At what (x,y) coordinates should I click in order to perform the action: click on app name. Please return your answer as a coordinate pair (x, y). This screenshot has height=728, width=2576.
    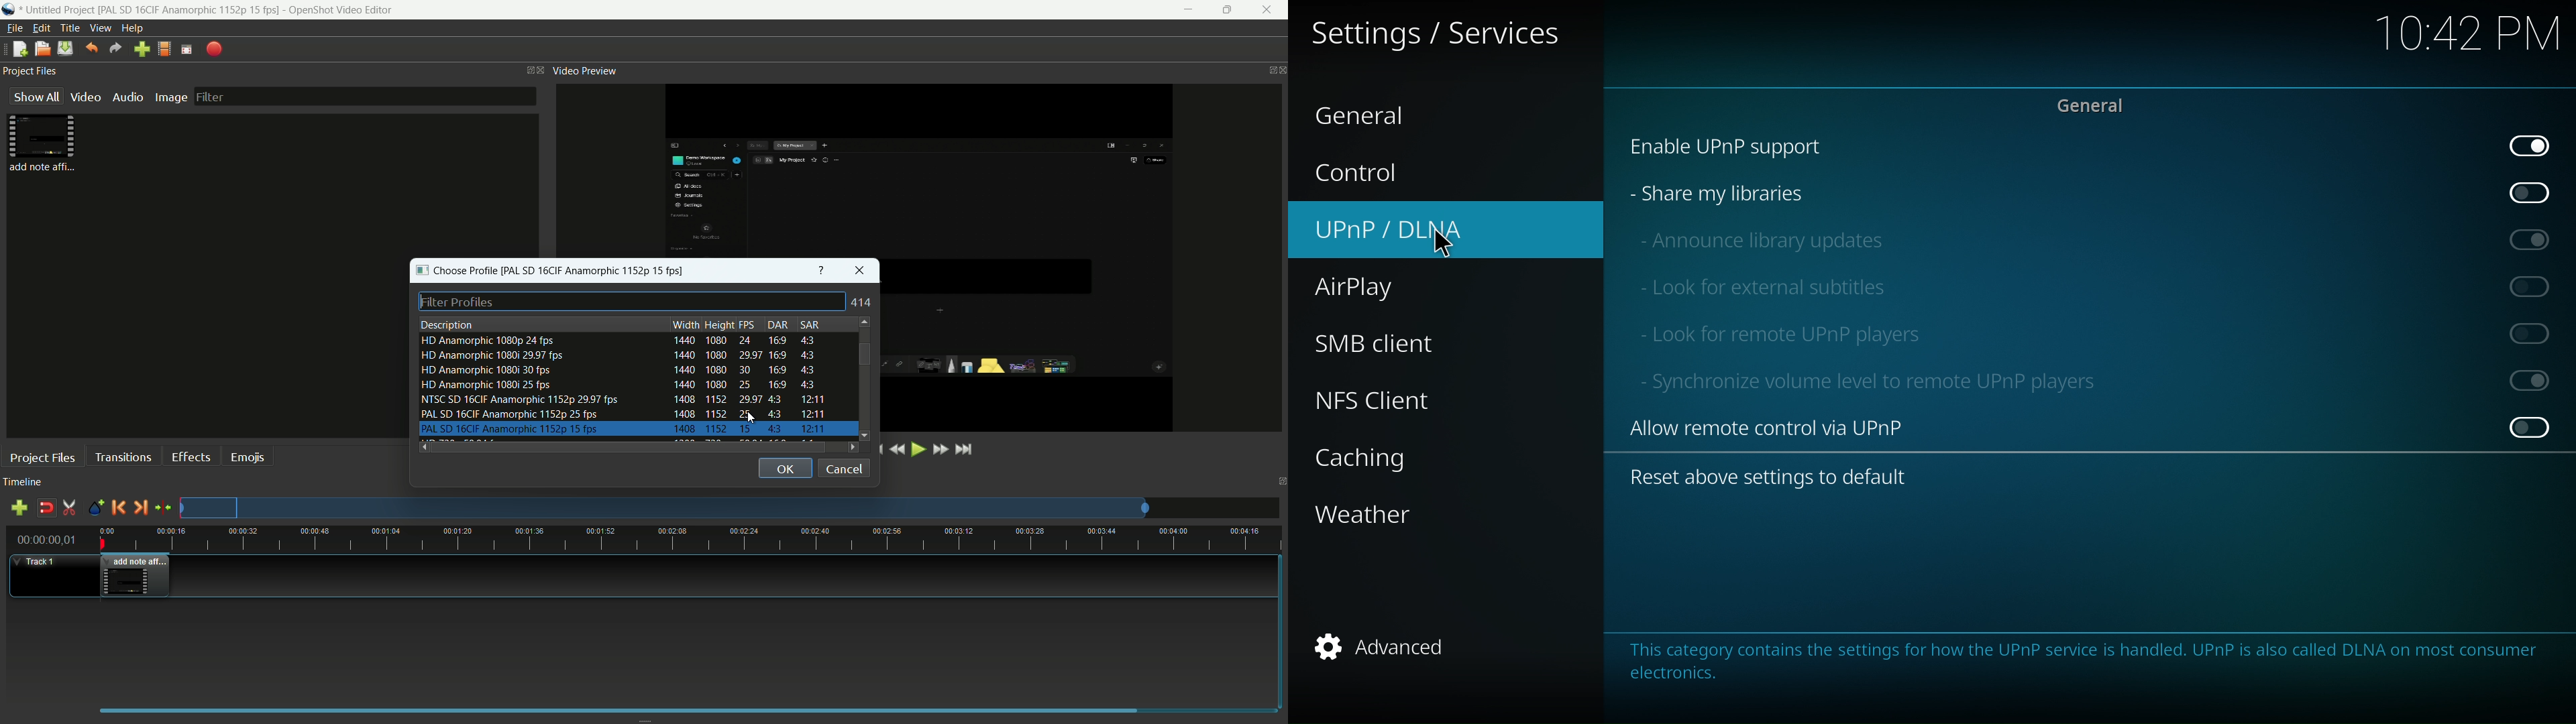
    Looking at the image, I should click on (343, 10).